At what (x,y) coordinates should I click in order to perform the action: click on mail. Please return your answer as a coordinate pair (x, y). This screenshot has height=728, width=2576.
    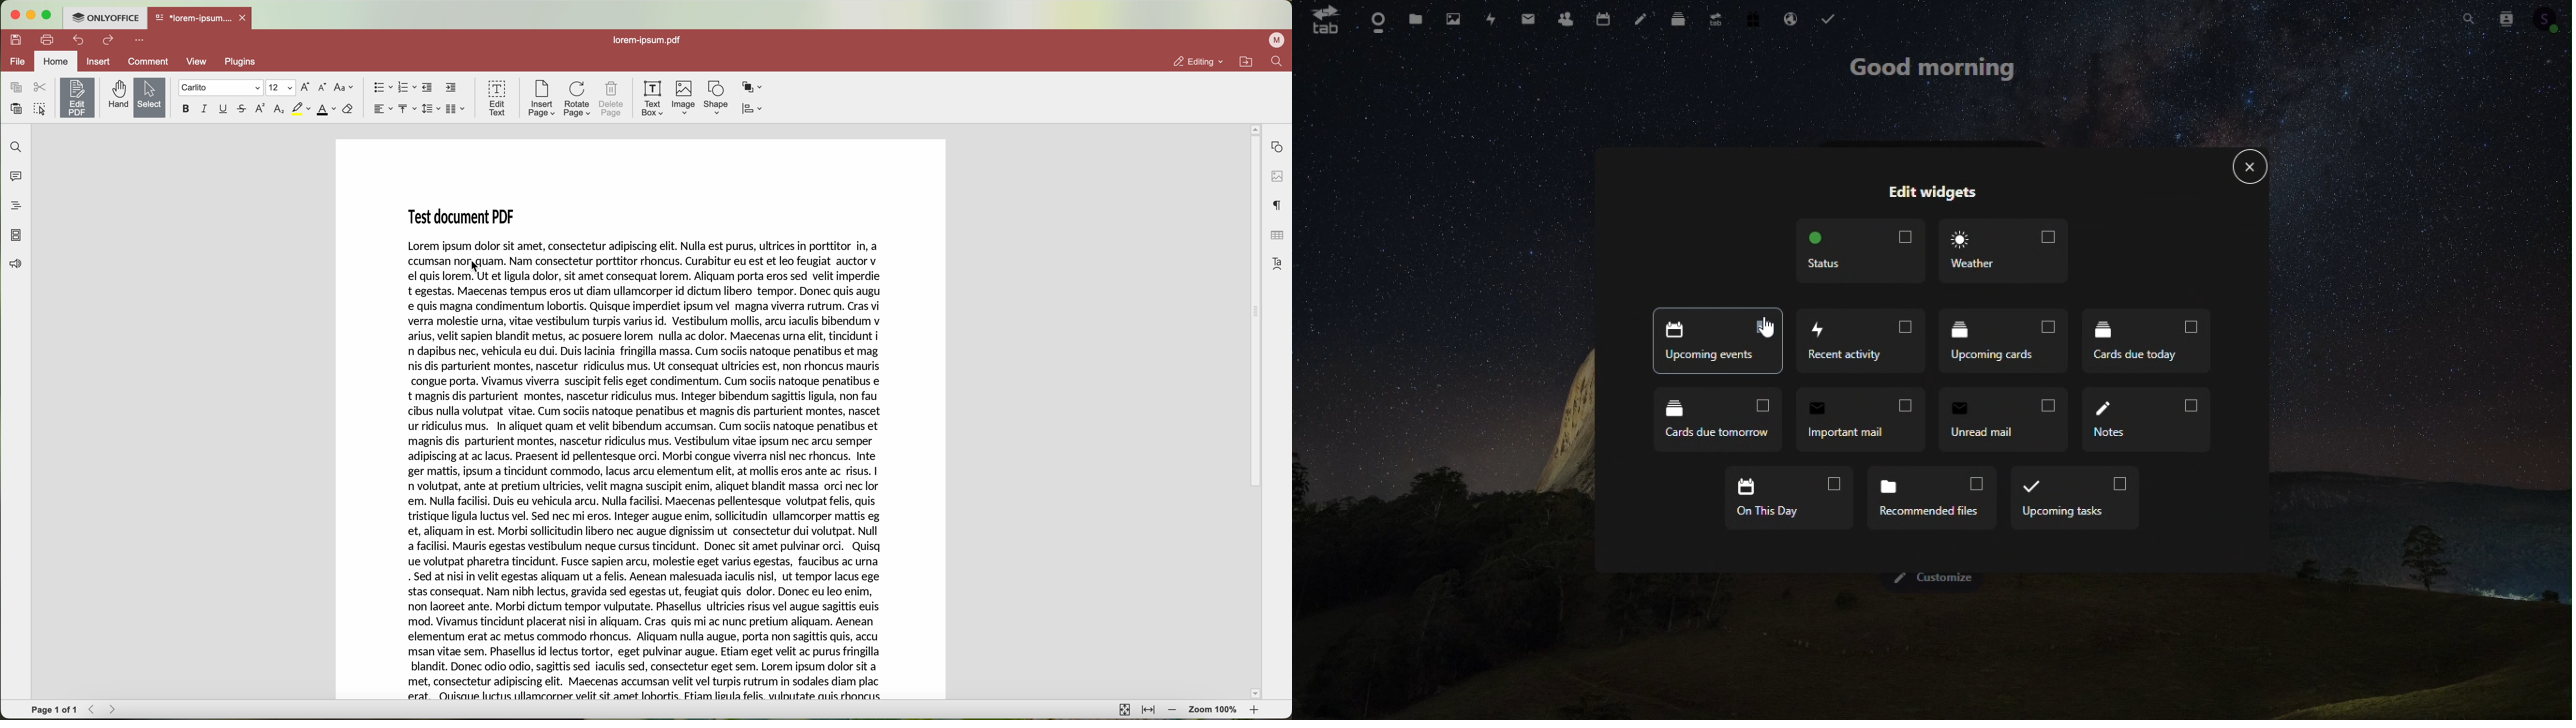
    Looking at the image, I should click on (1528, 16).